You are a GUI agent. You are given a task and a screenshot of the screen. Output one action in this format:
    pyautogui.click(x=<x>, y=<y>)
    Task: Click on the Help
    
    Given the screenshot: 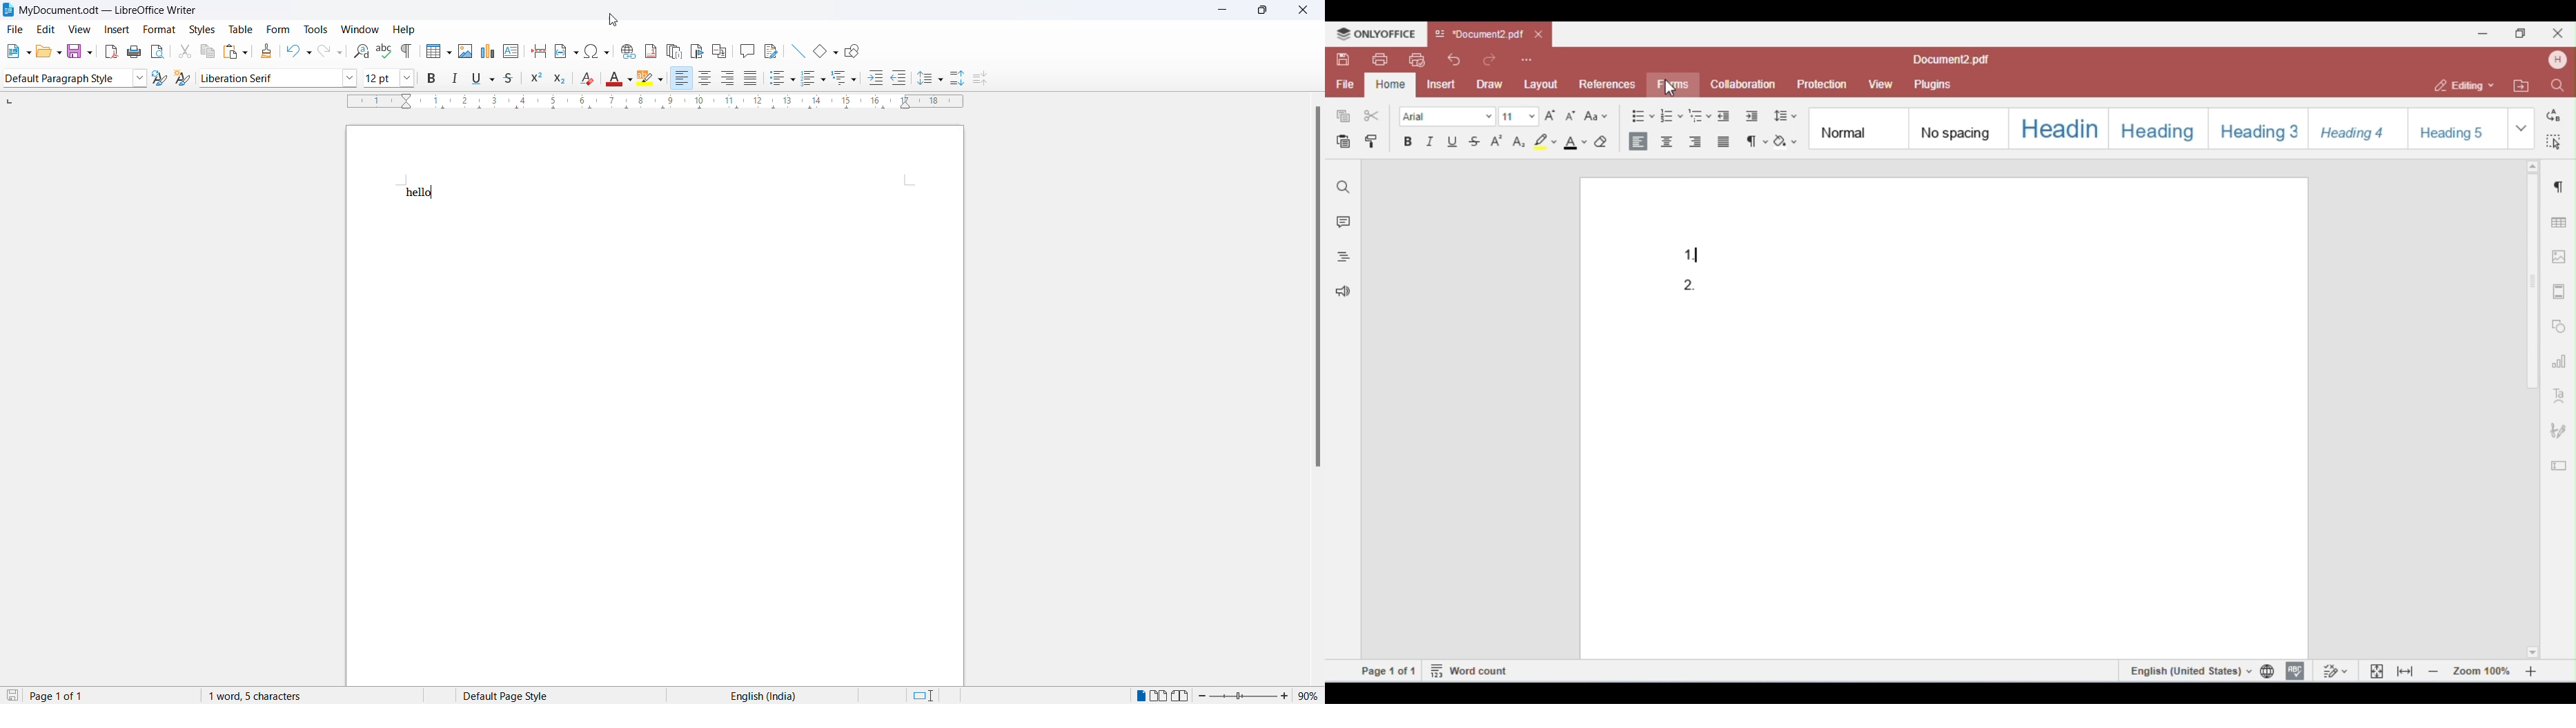 What is the action you would take?
    pyautogui.click(x=406, y=30)
    